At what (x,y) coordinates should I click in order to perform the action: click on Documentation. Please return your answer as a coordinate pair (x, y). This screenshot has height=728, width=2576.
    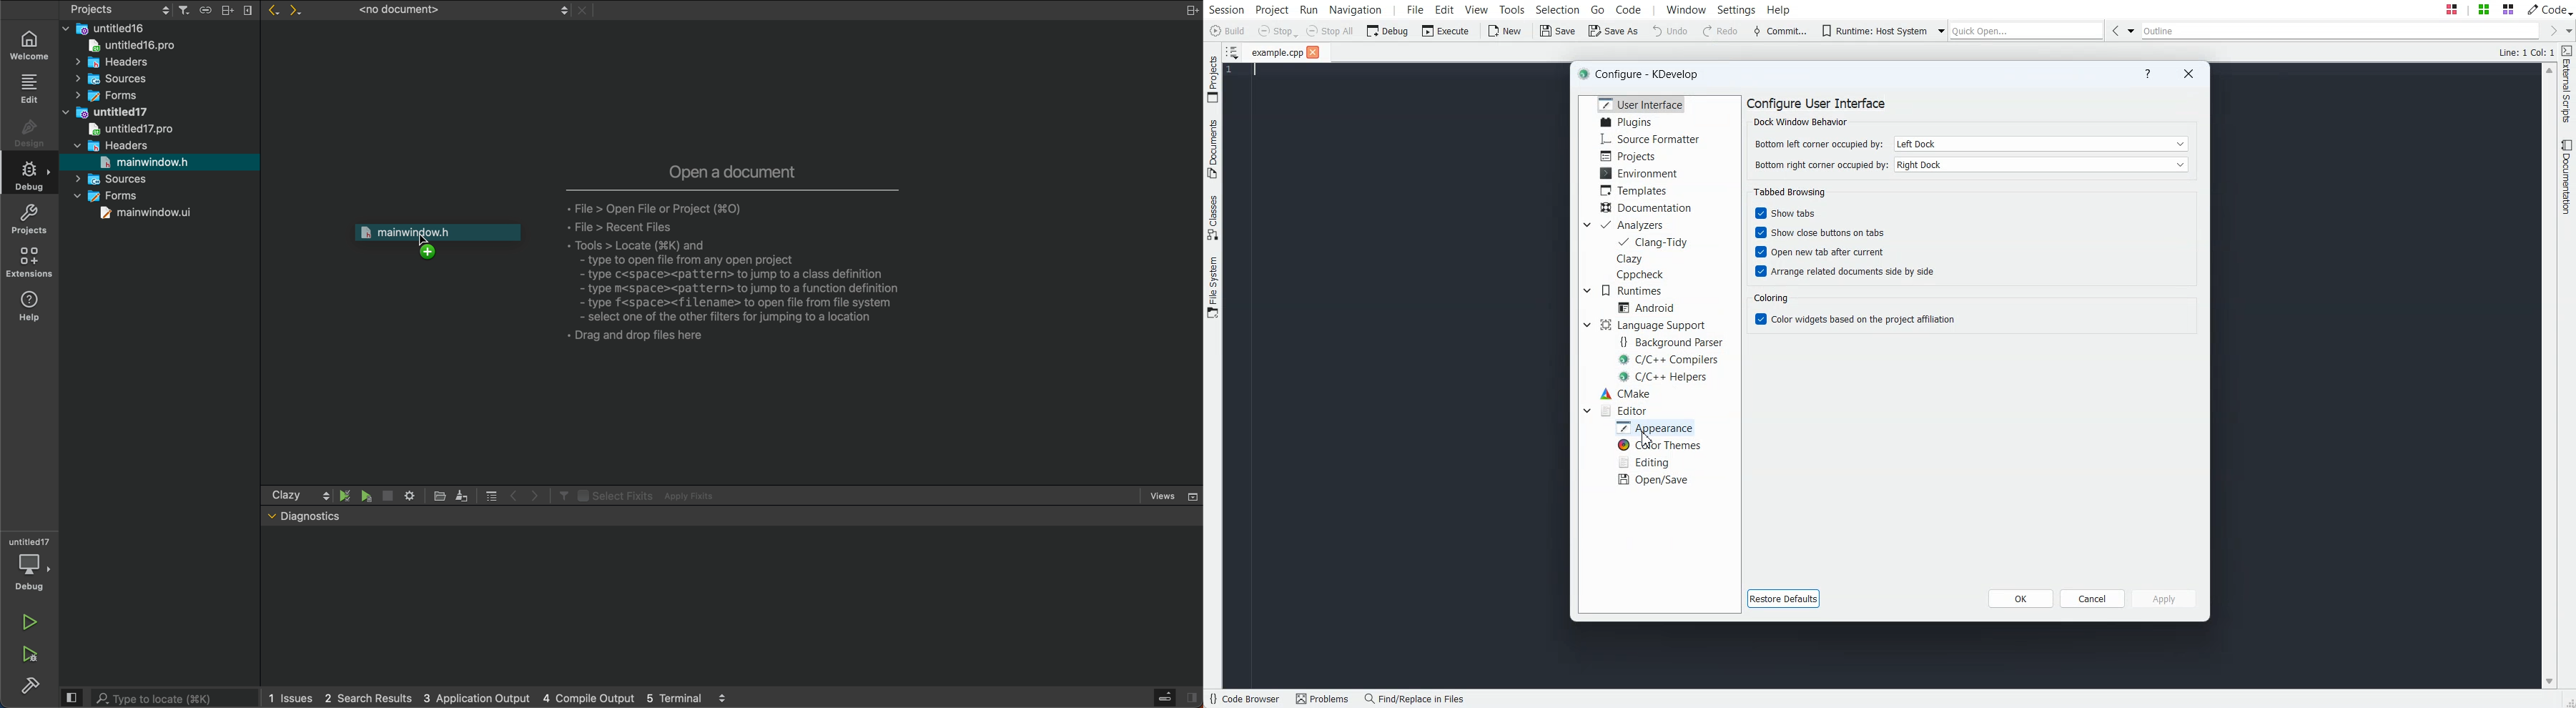
    Looking at the image, I should click on (1645, 207).